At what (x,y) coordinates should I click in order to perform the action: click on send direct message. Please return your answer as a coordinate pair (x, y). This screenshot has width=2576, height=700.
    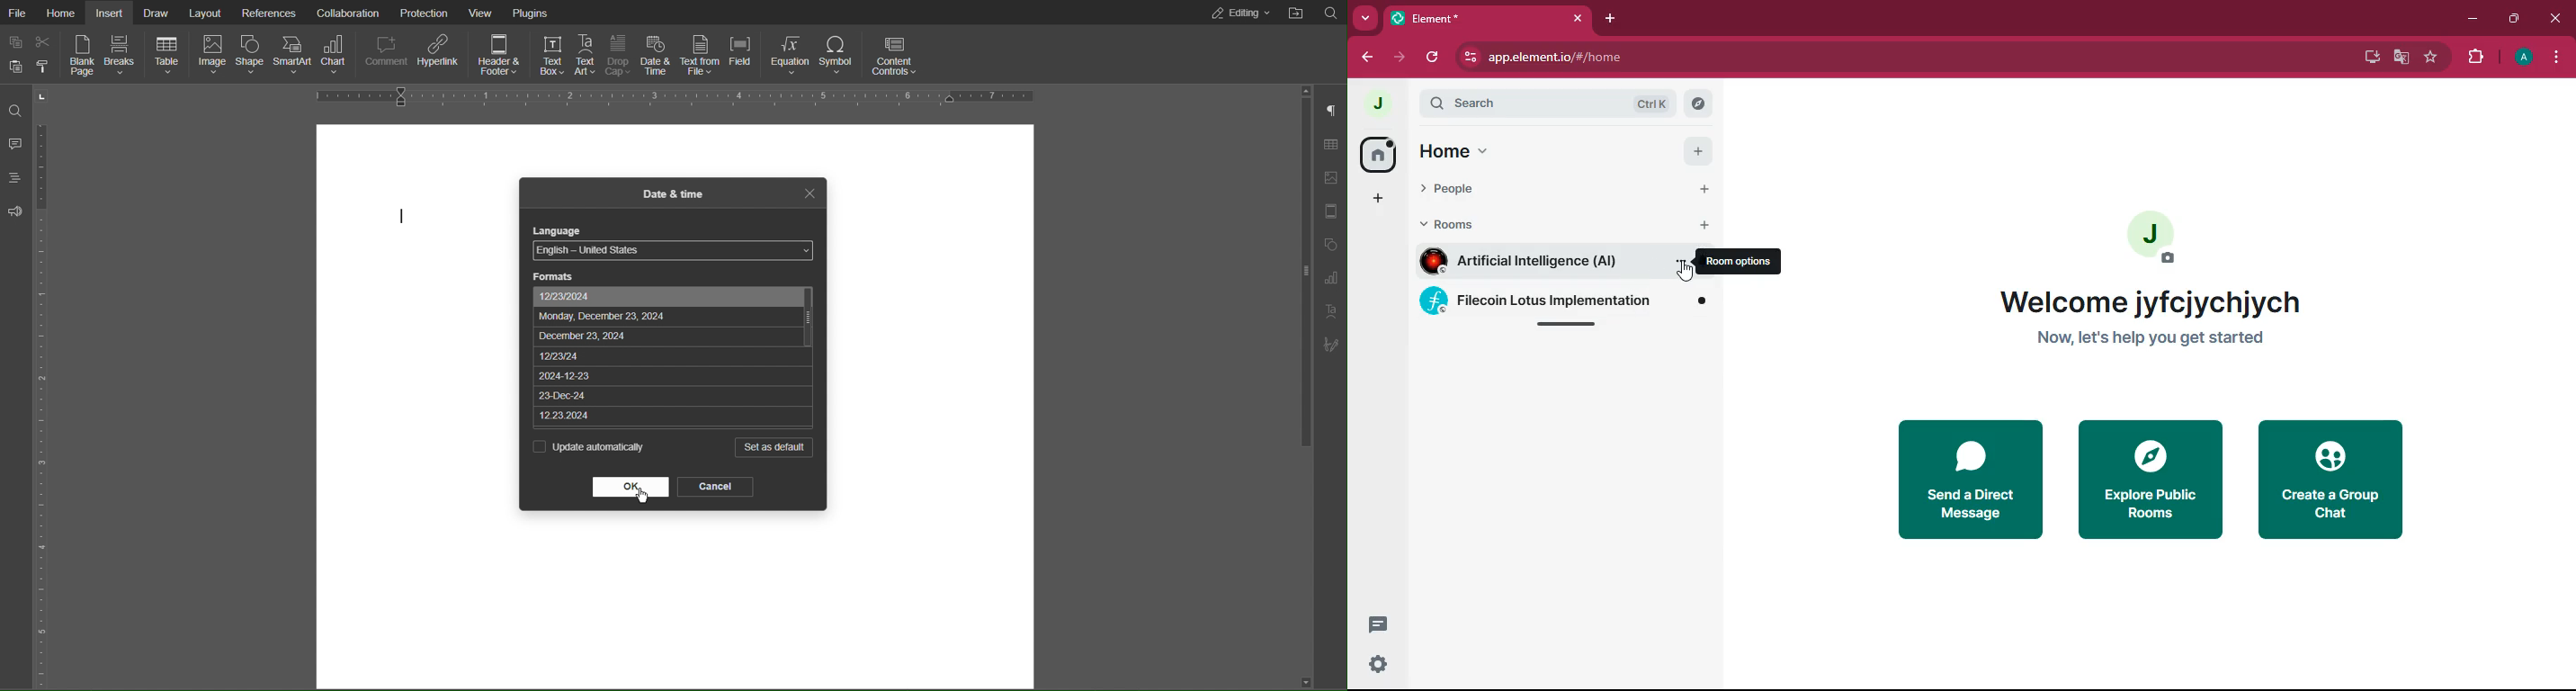
    Looking at the image, I should click on (1968, 480).